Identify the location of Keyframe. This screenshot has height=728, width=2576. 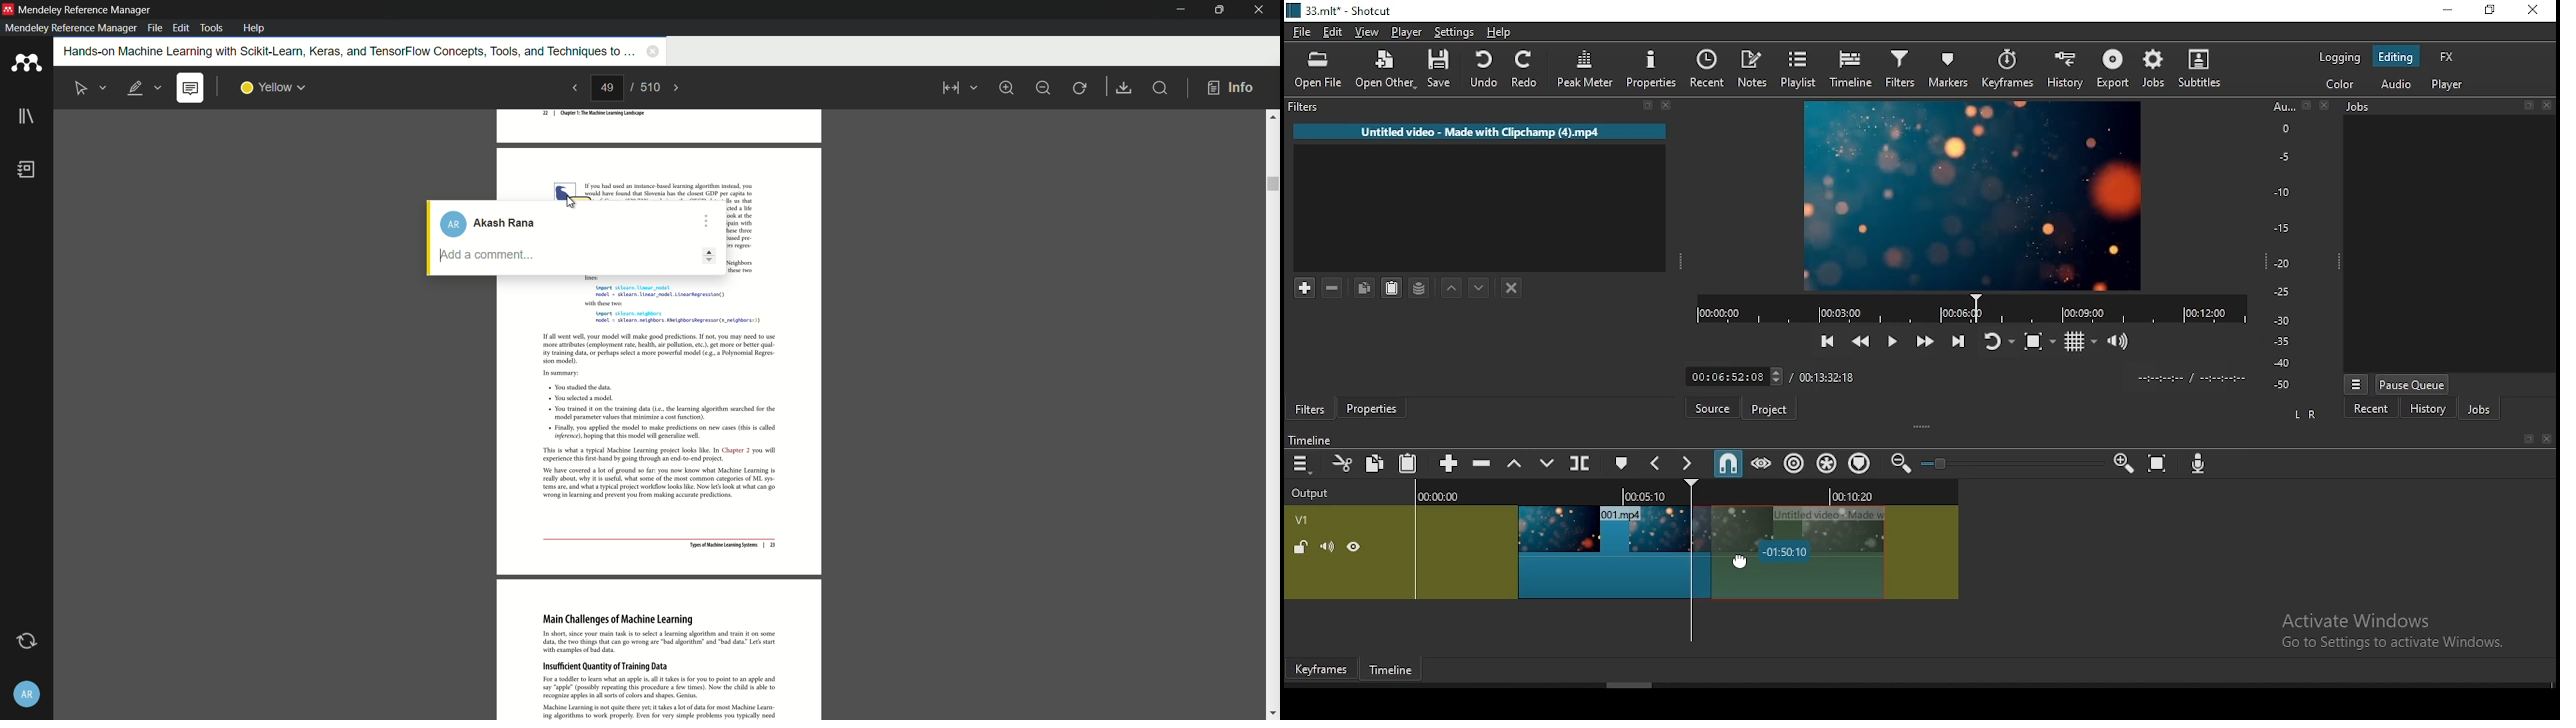
(1321, 667).